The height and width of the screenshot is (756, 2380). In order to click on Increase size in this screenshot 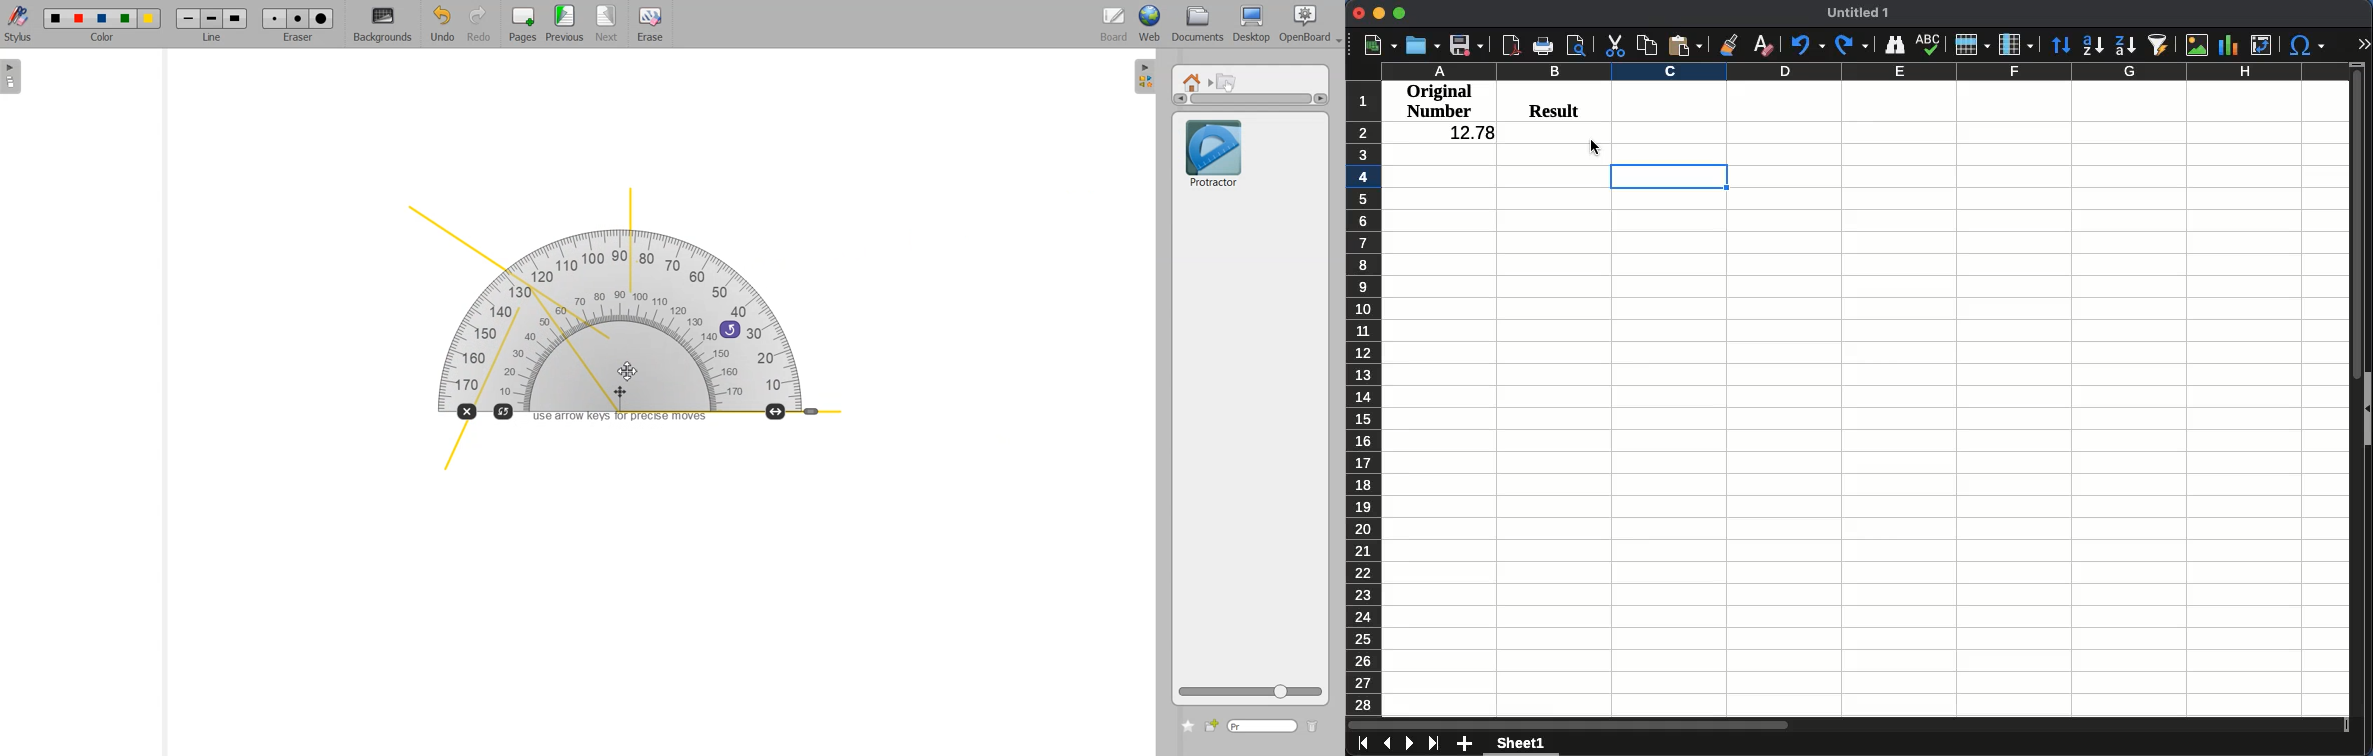, I will do `click(777, 411)`.